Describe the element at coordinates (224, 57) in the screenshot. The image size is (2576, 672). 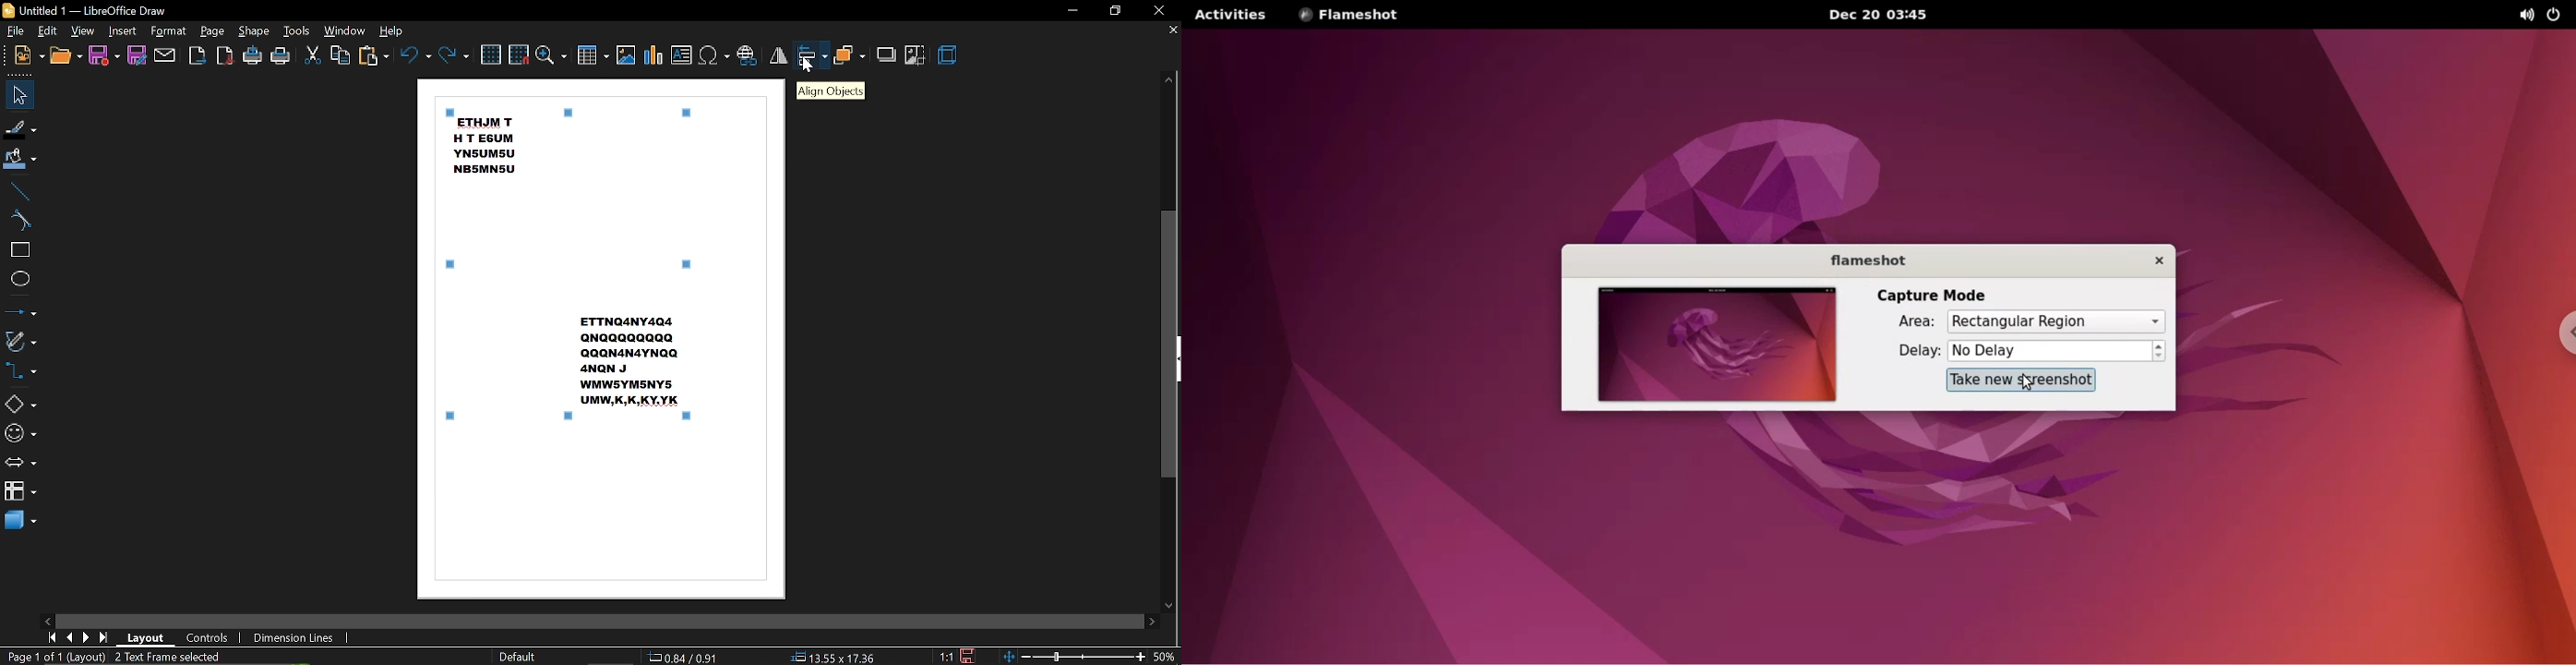
I see `export as pdf` at that location.